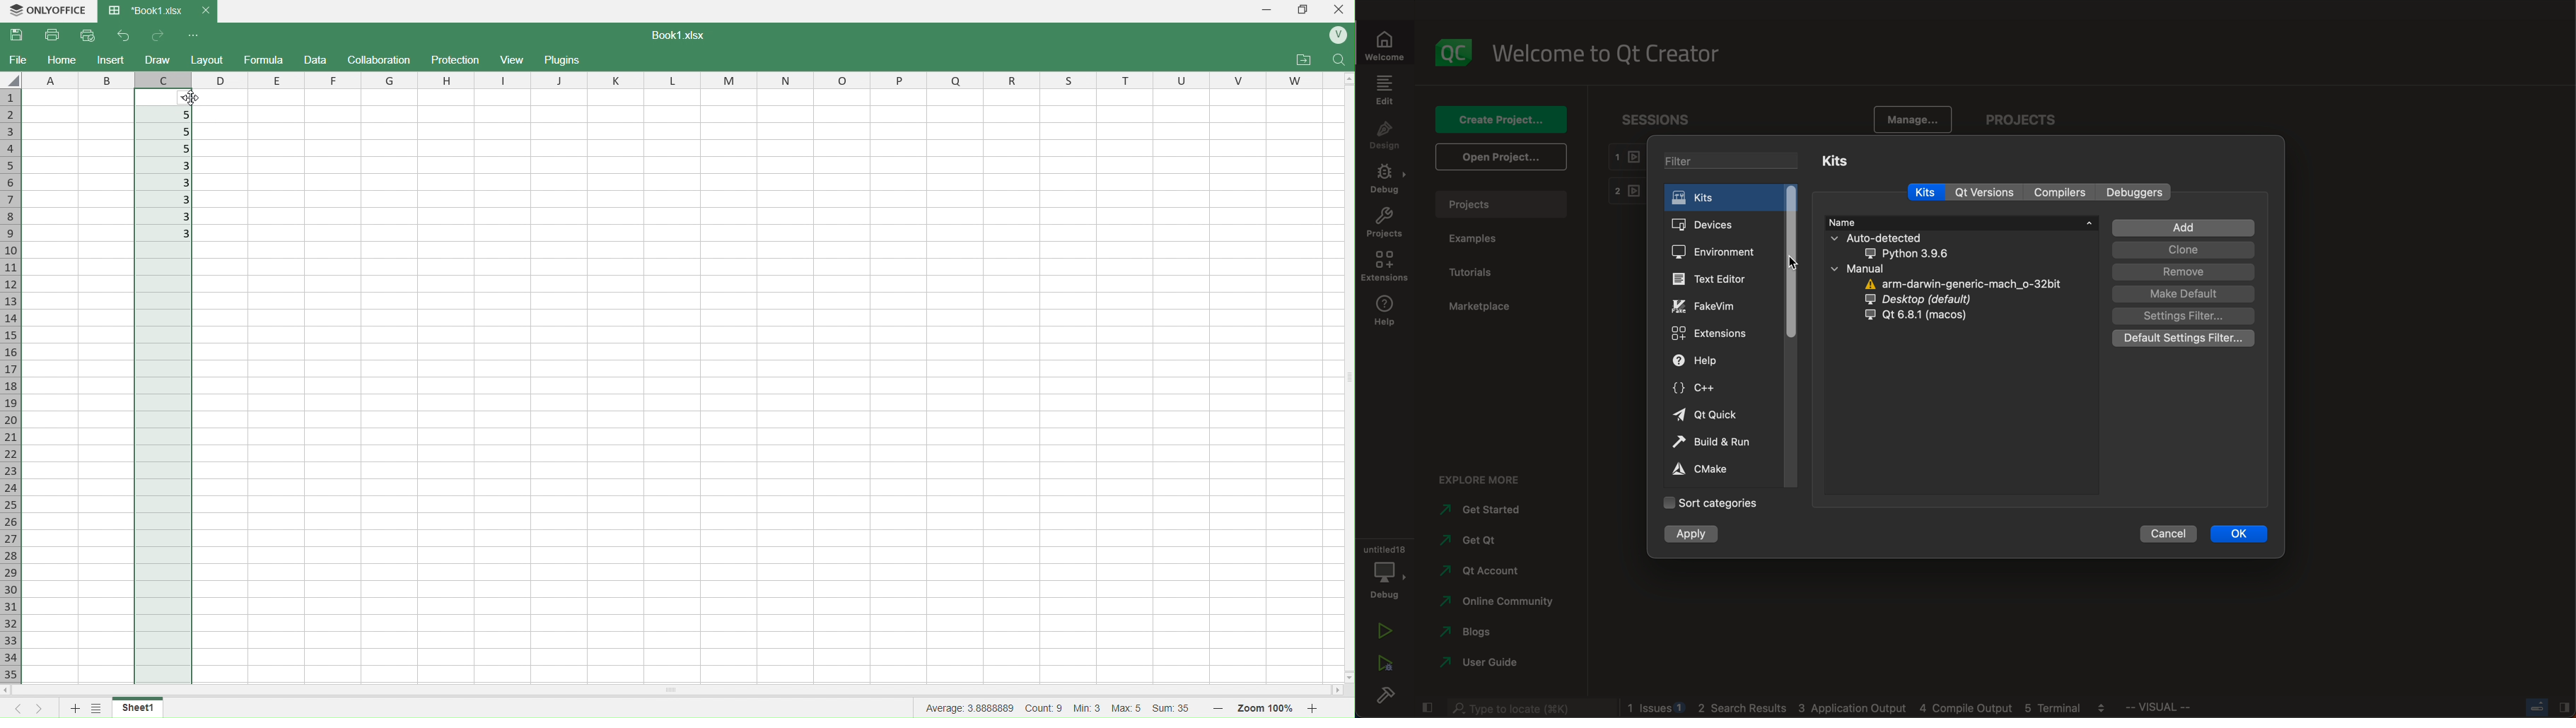  What do you see at coordinates (1709, 389) in the screenshot?
I see `c++` at bounding box center [1709, 389].